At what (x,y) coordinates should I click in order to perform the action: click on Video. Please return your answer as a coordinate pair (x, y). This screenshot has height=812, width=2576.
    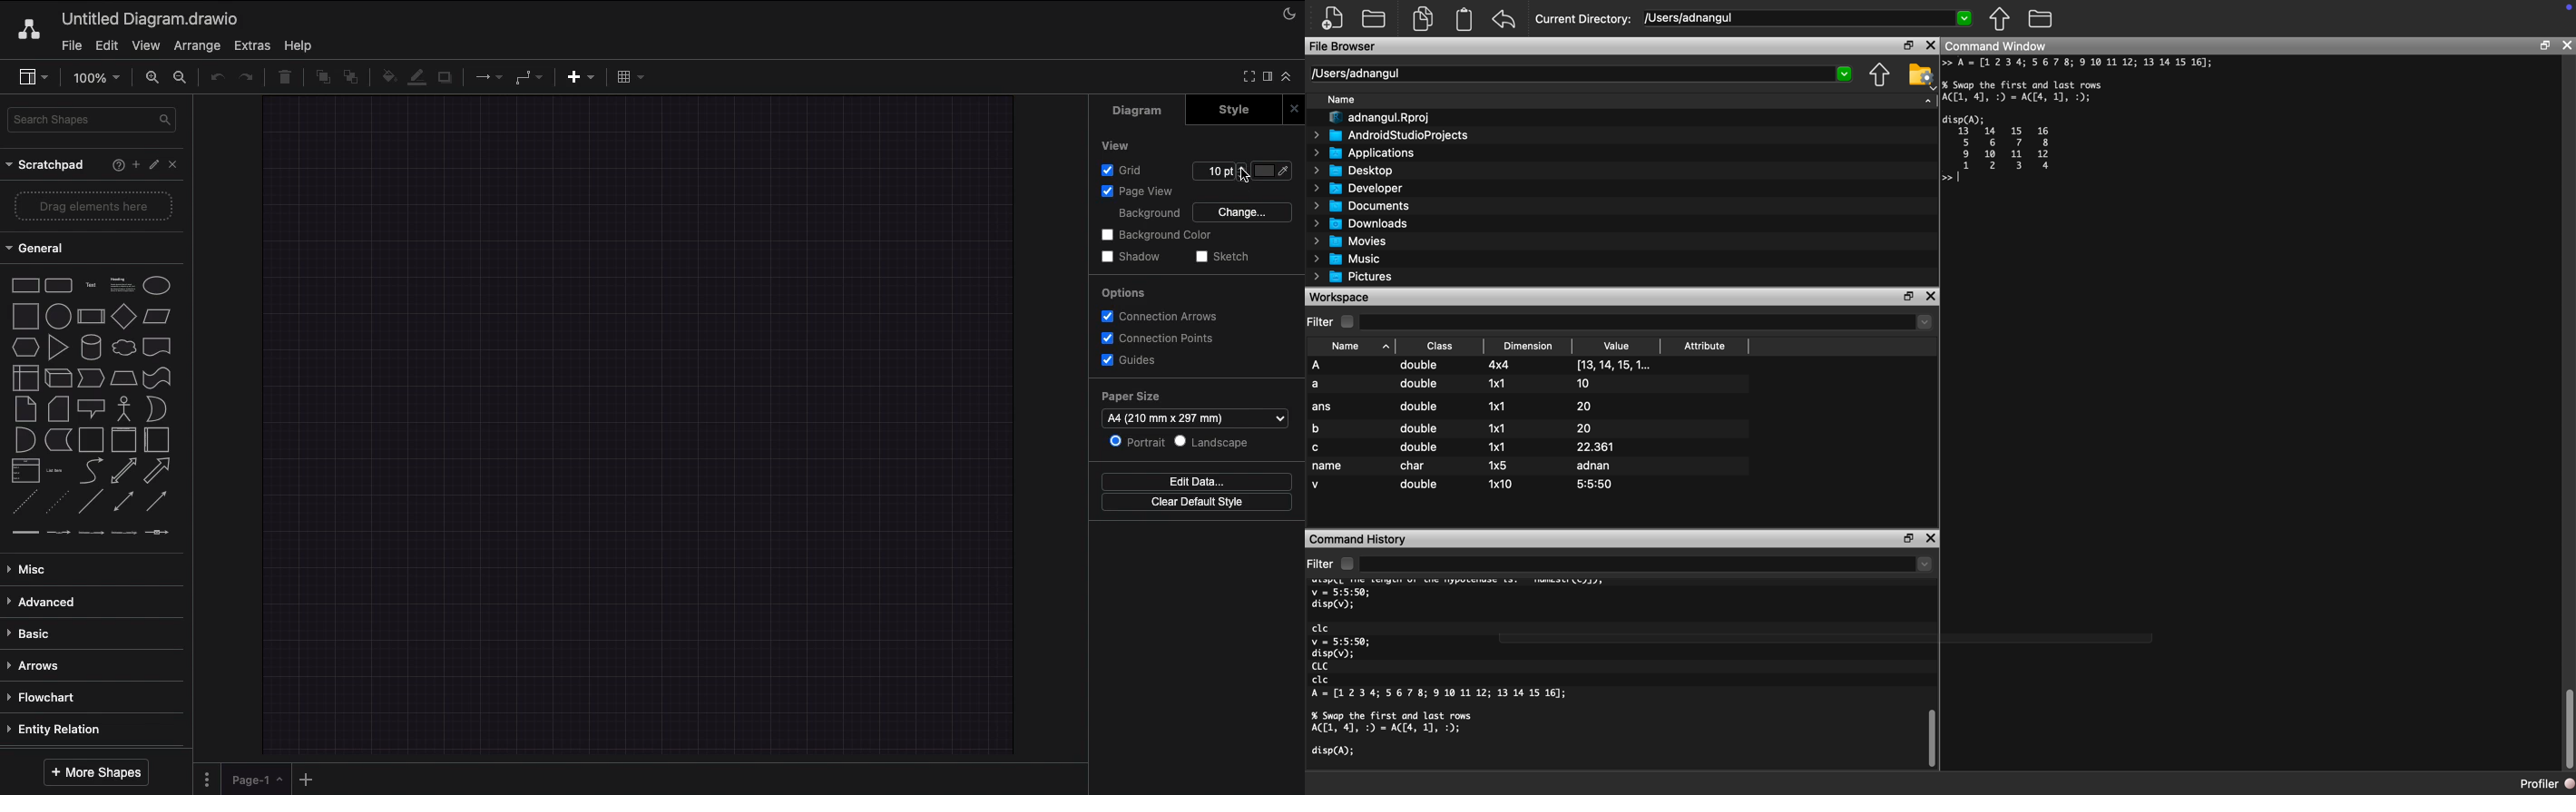
    Looking at the image, I should click on (1624, 344).